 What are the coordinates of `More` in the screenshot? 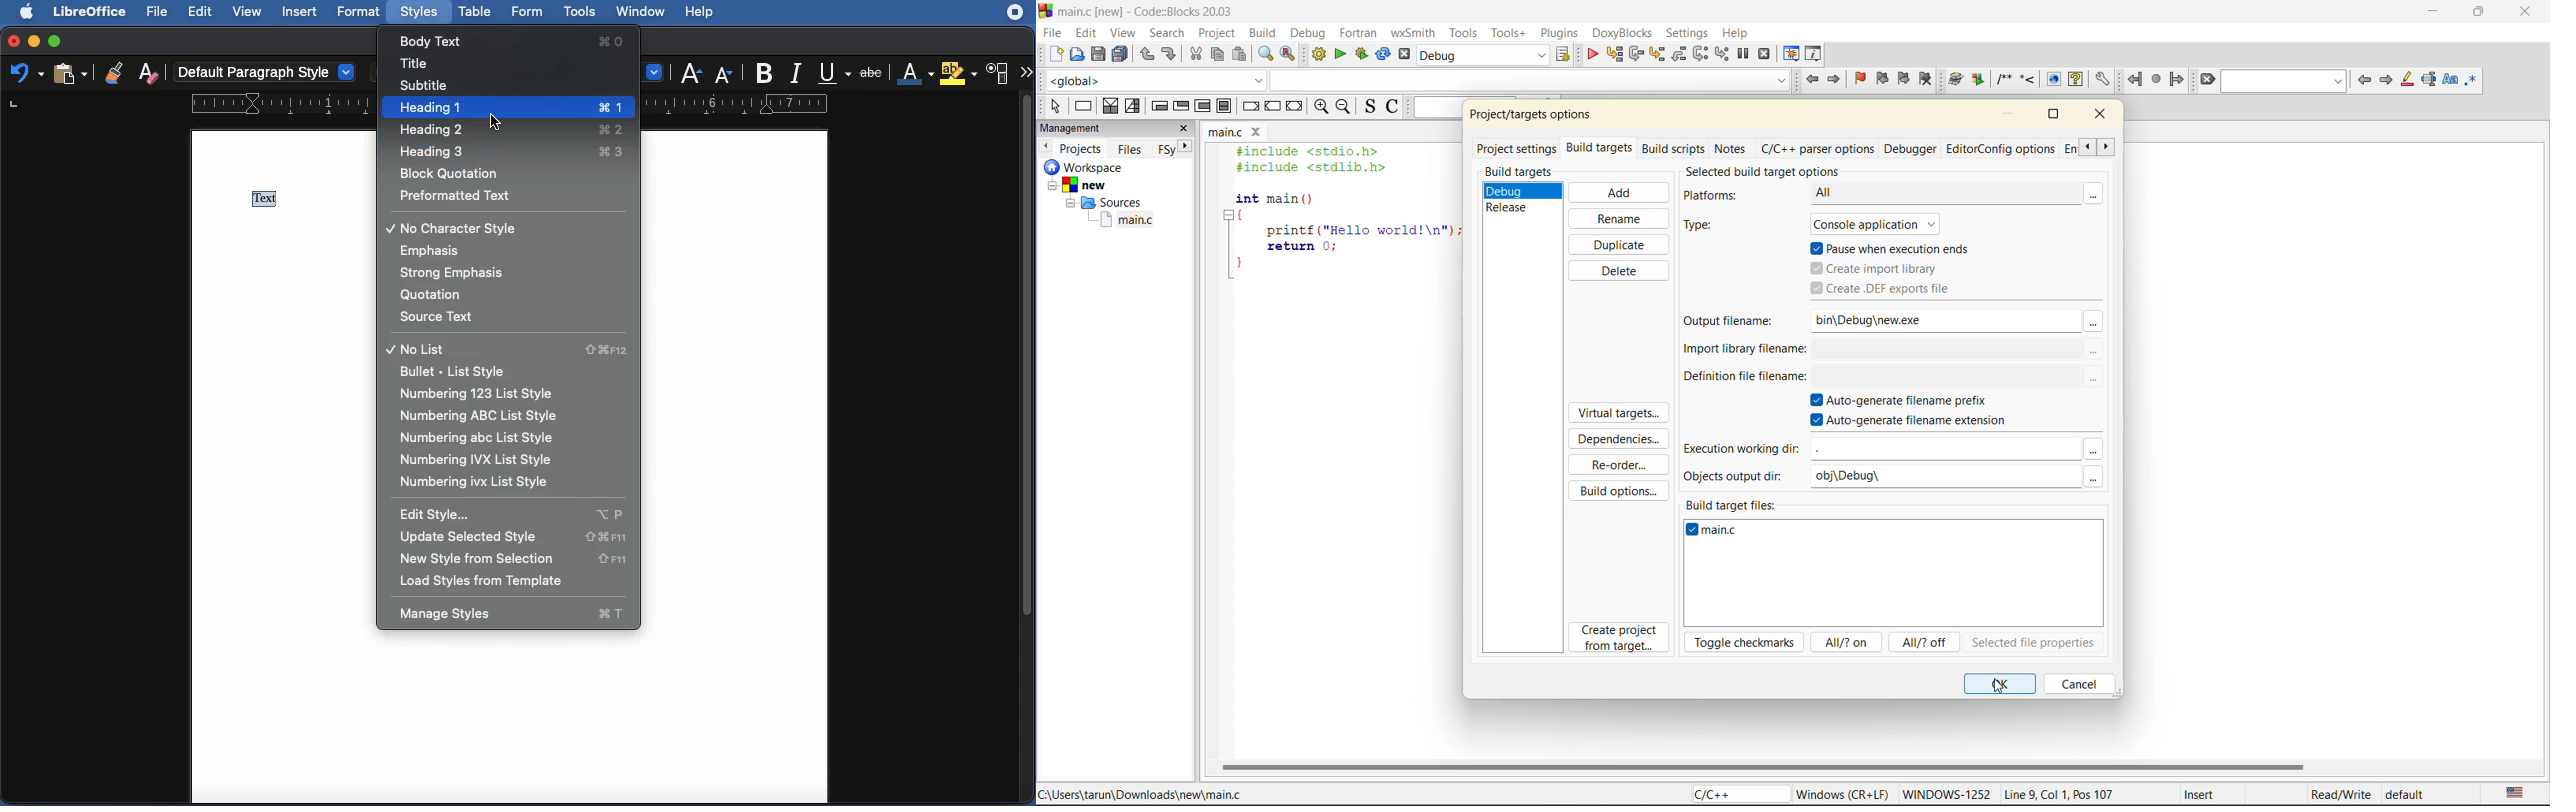 It's located at (2093, 477).